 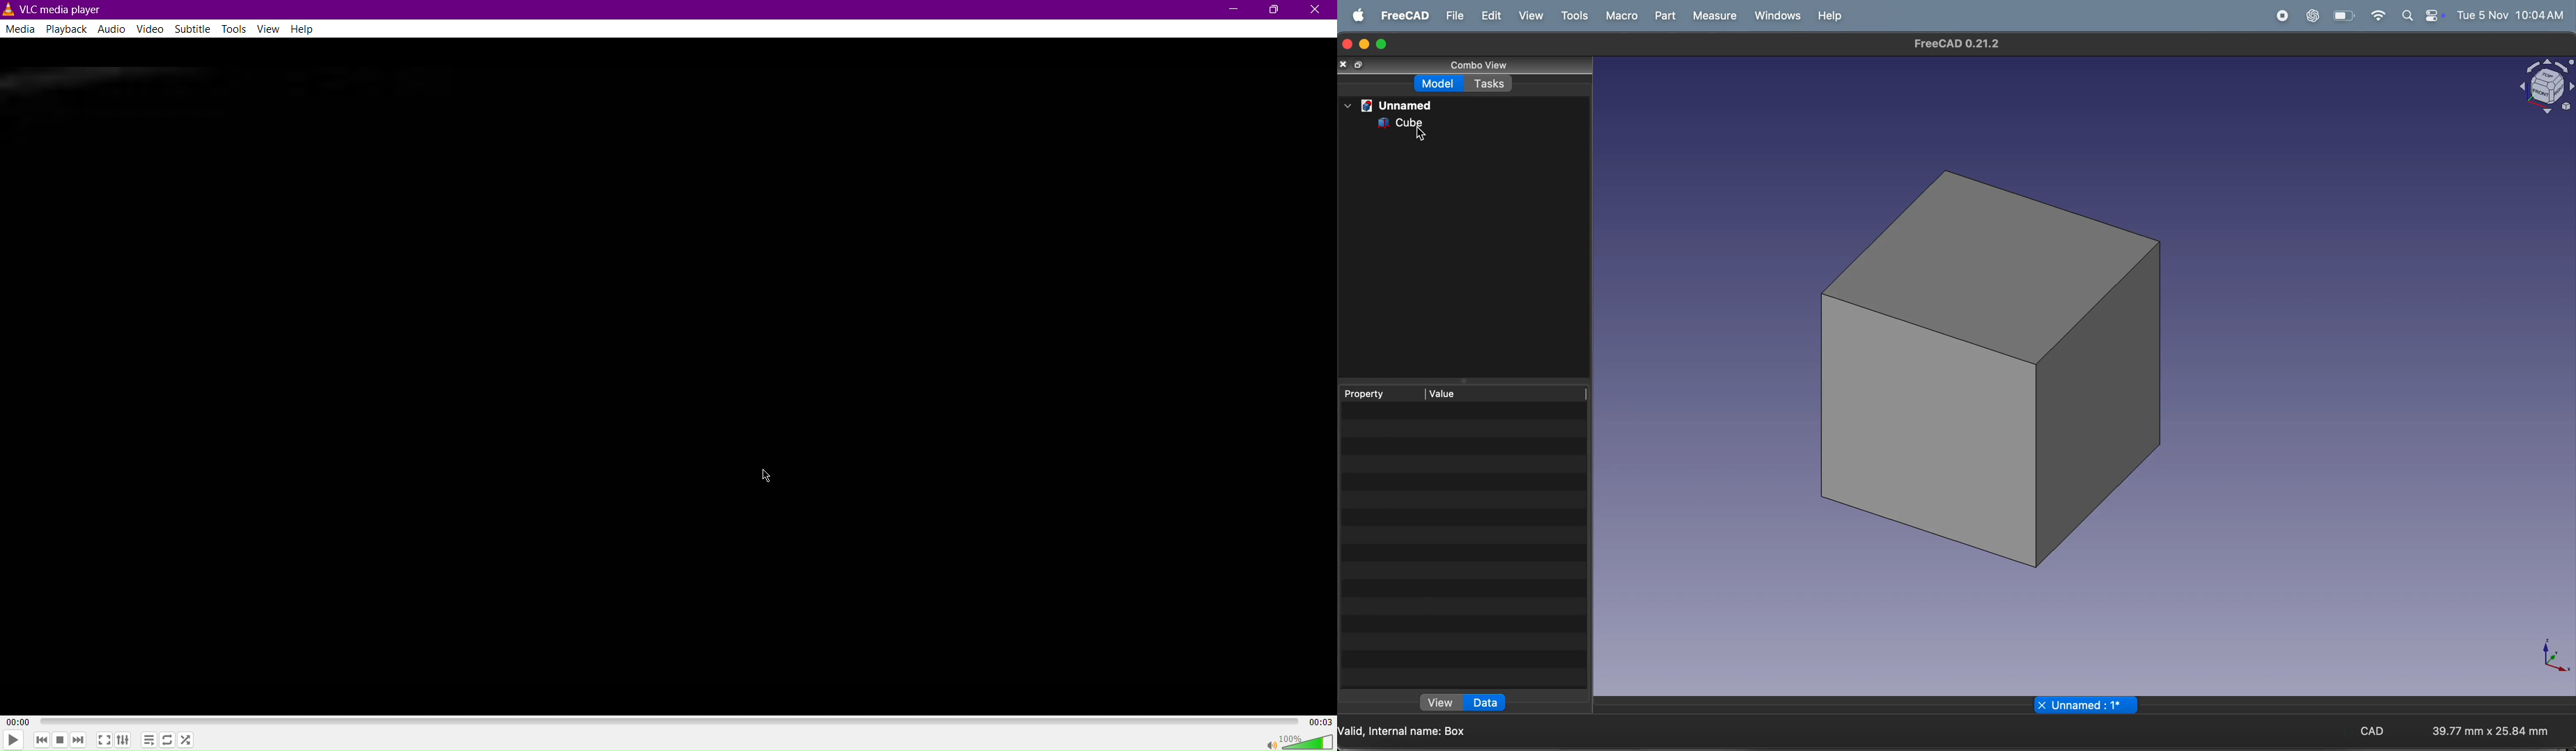 What do you see at coordinates (1486, 14) in the screenshot?
I see `edit` at bounding box center [1486, 14].